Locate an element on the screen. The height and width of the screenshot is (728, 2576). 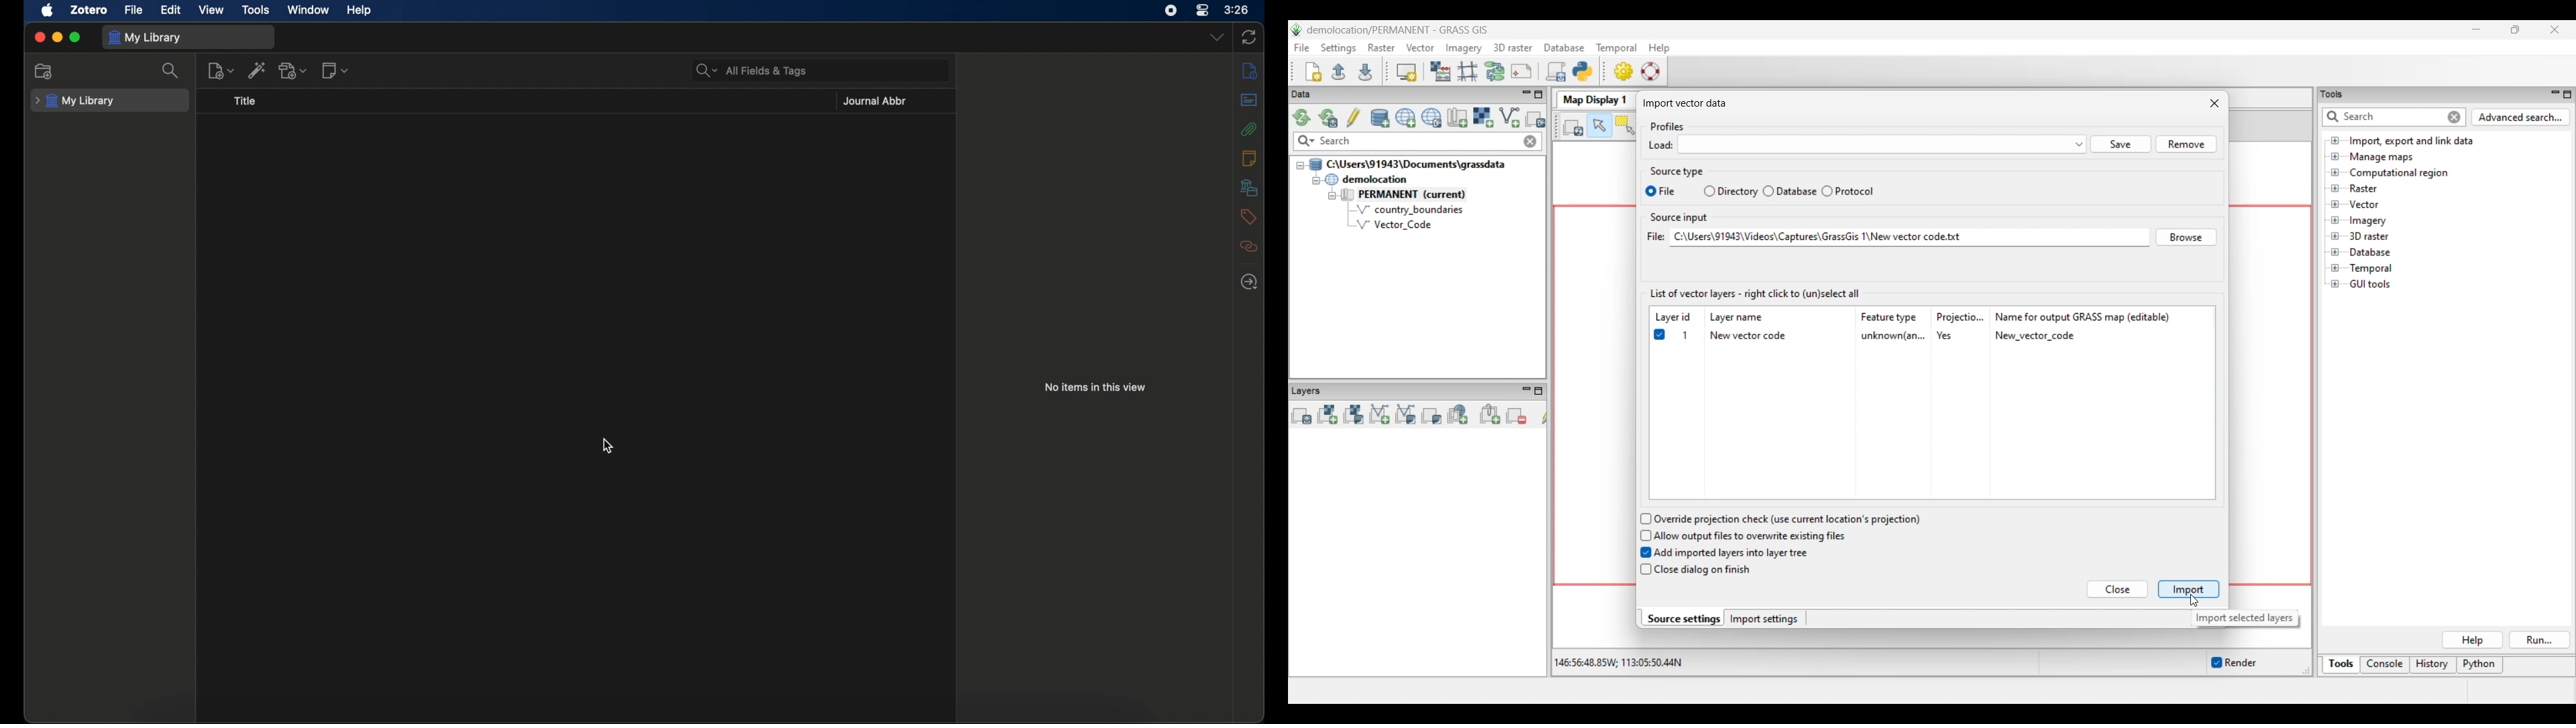
Add existing or create new database is located at coordinates (1381, 119).